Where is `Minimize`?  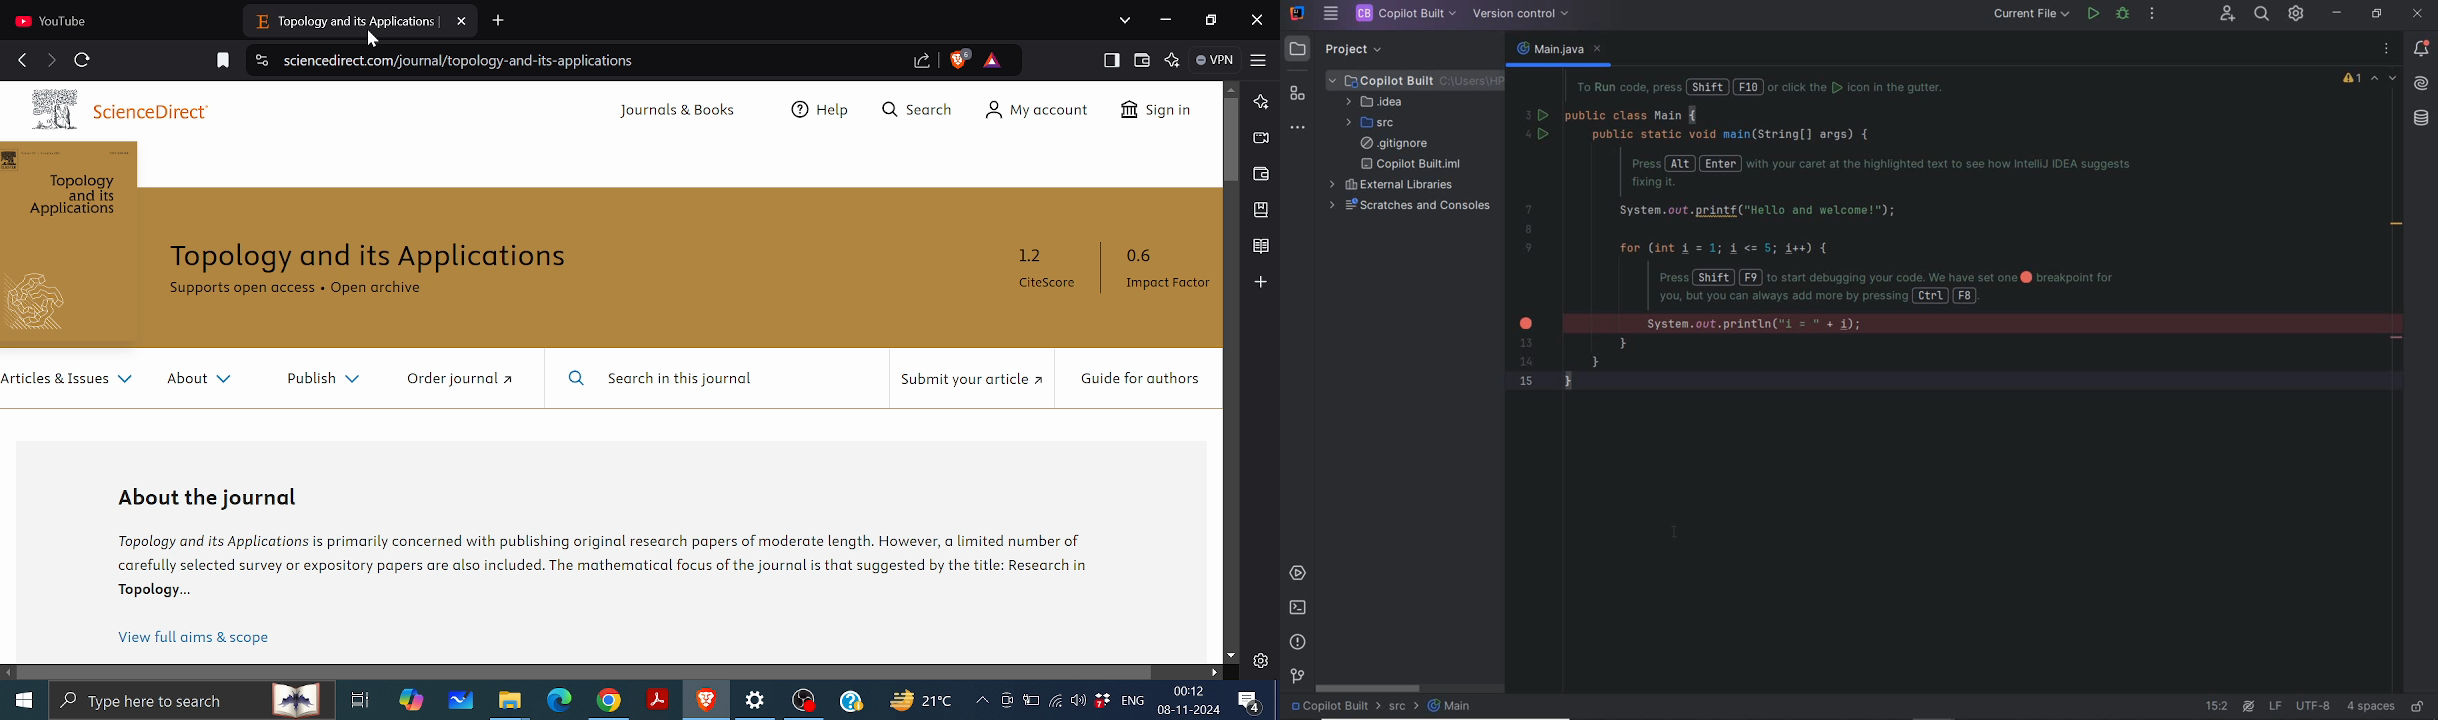 Minimize is located at coordinates (1164, 18).